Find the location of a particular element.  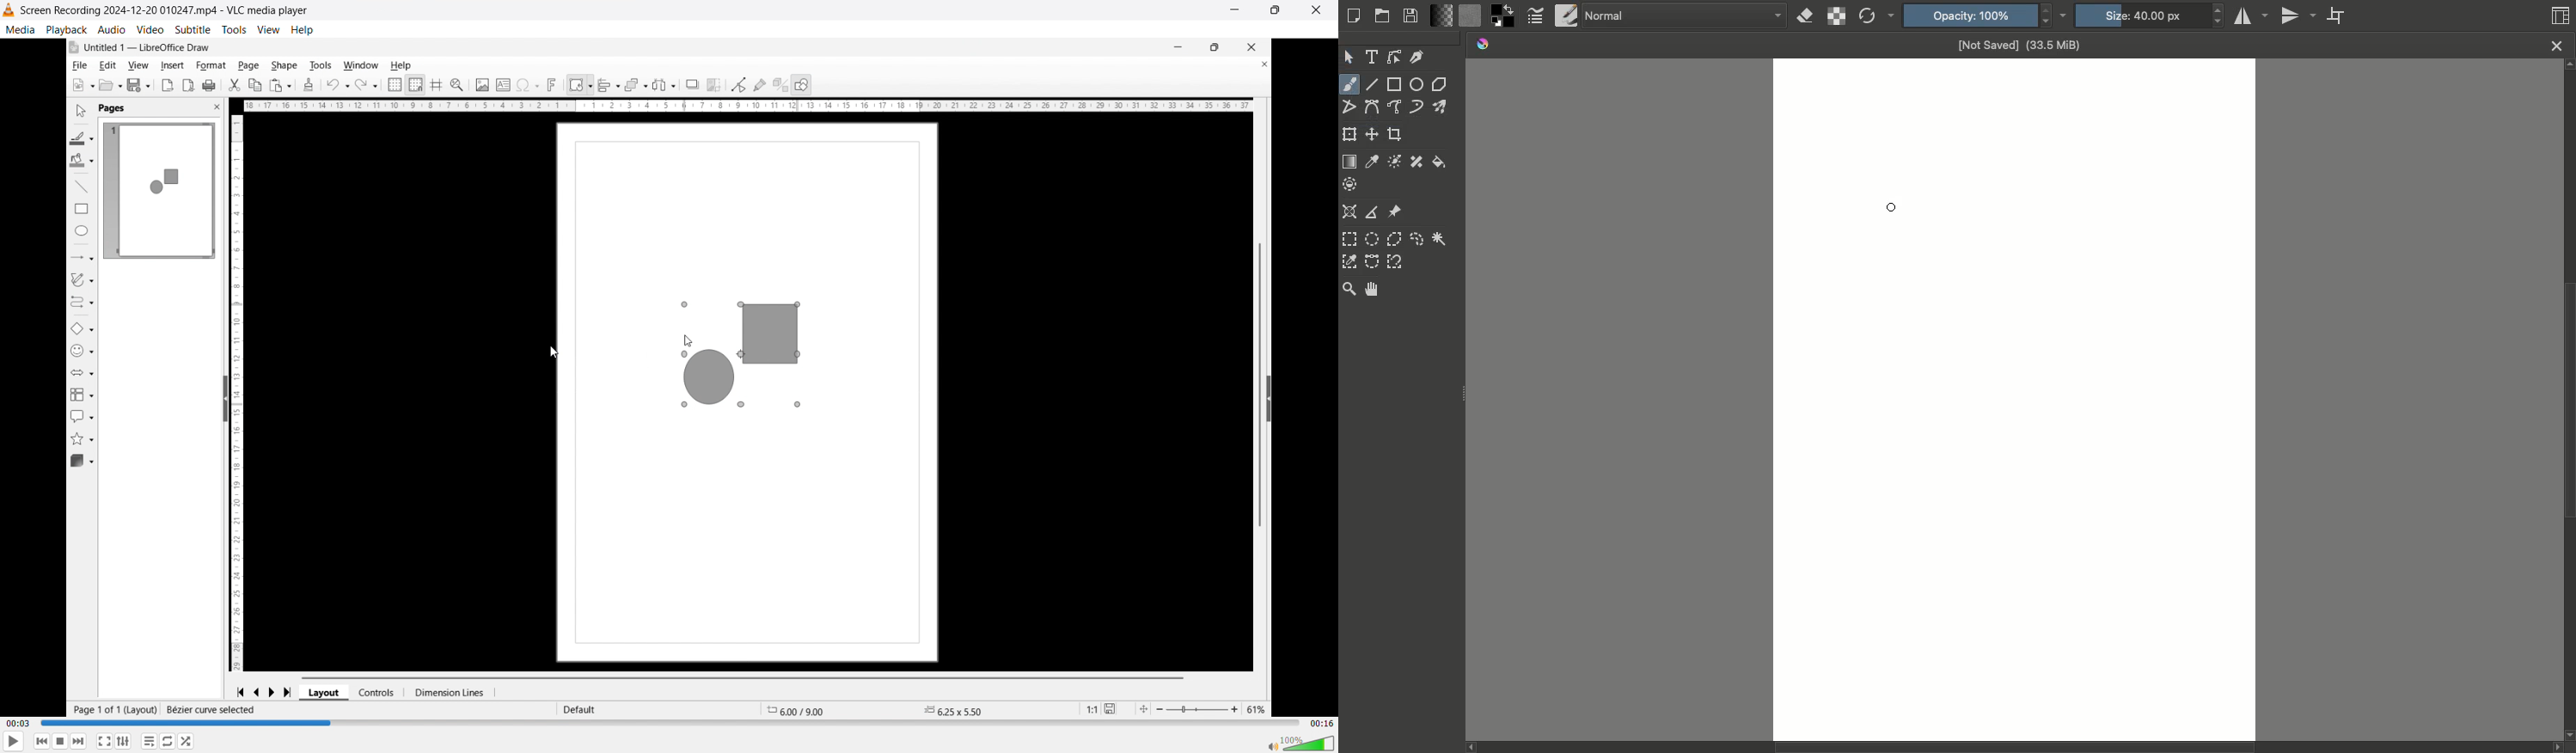

Measure the distance between two points is located at coordinates (1371, 211).